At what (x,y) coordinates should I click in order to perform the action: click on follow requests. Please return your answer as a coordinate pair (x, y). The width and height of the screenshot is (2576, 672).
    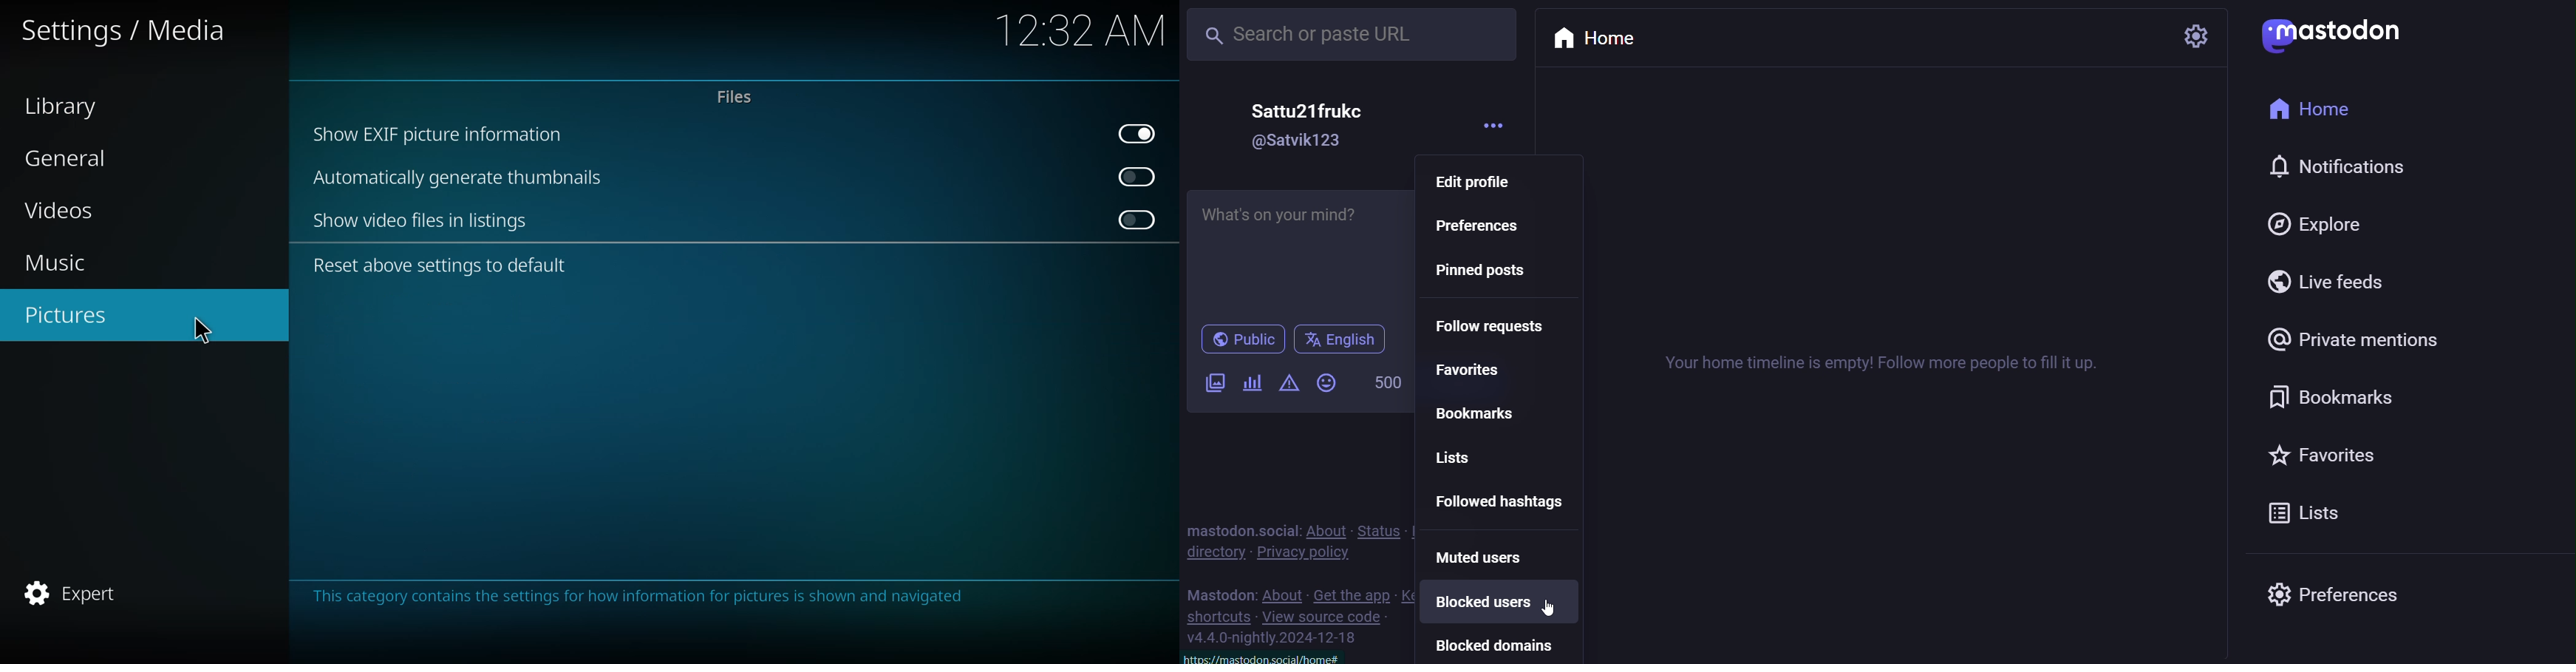
    Looking at the image, I should click on (1501, 328).